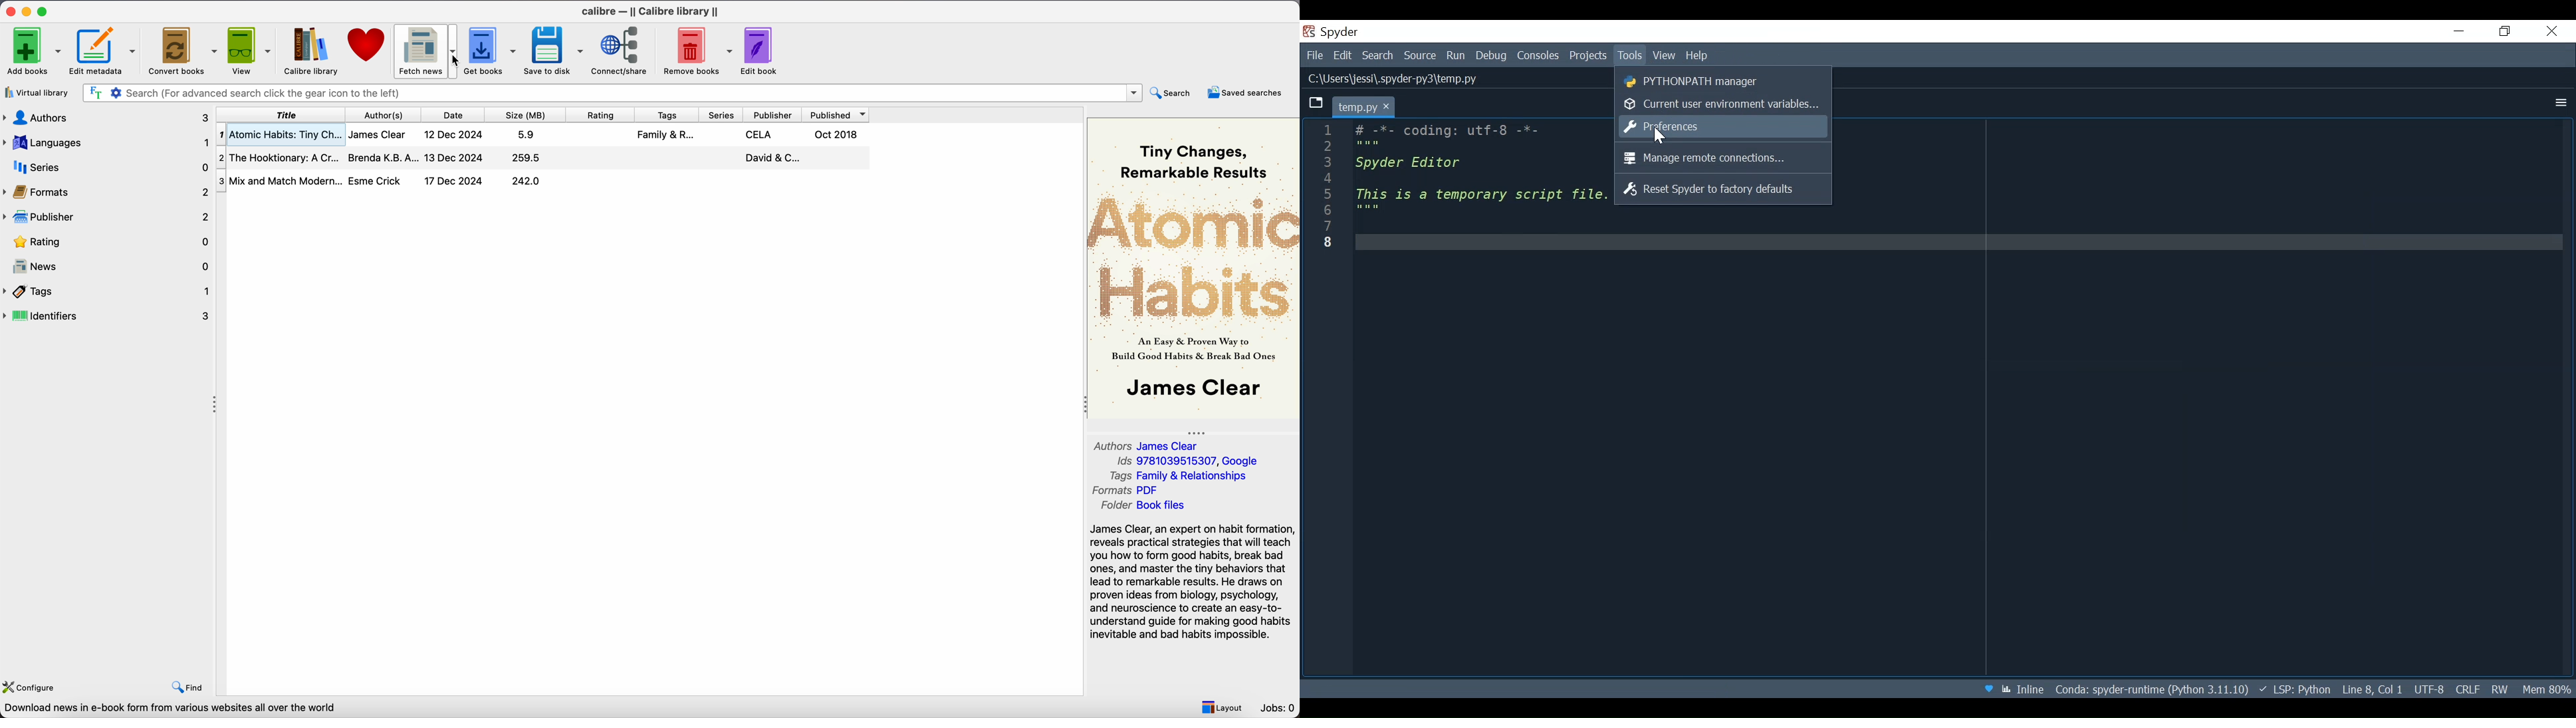 The image size is (2576, 728). Describe the element at coordinates (1590, 55) in the screenshot. I see `Projects` at that location.